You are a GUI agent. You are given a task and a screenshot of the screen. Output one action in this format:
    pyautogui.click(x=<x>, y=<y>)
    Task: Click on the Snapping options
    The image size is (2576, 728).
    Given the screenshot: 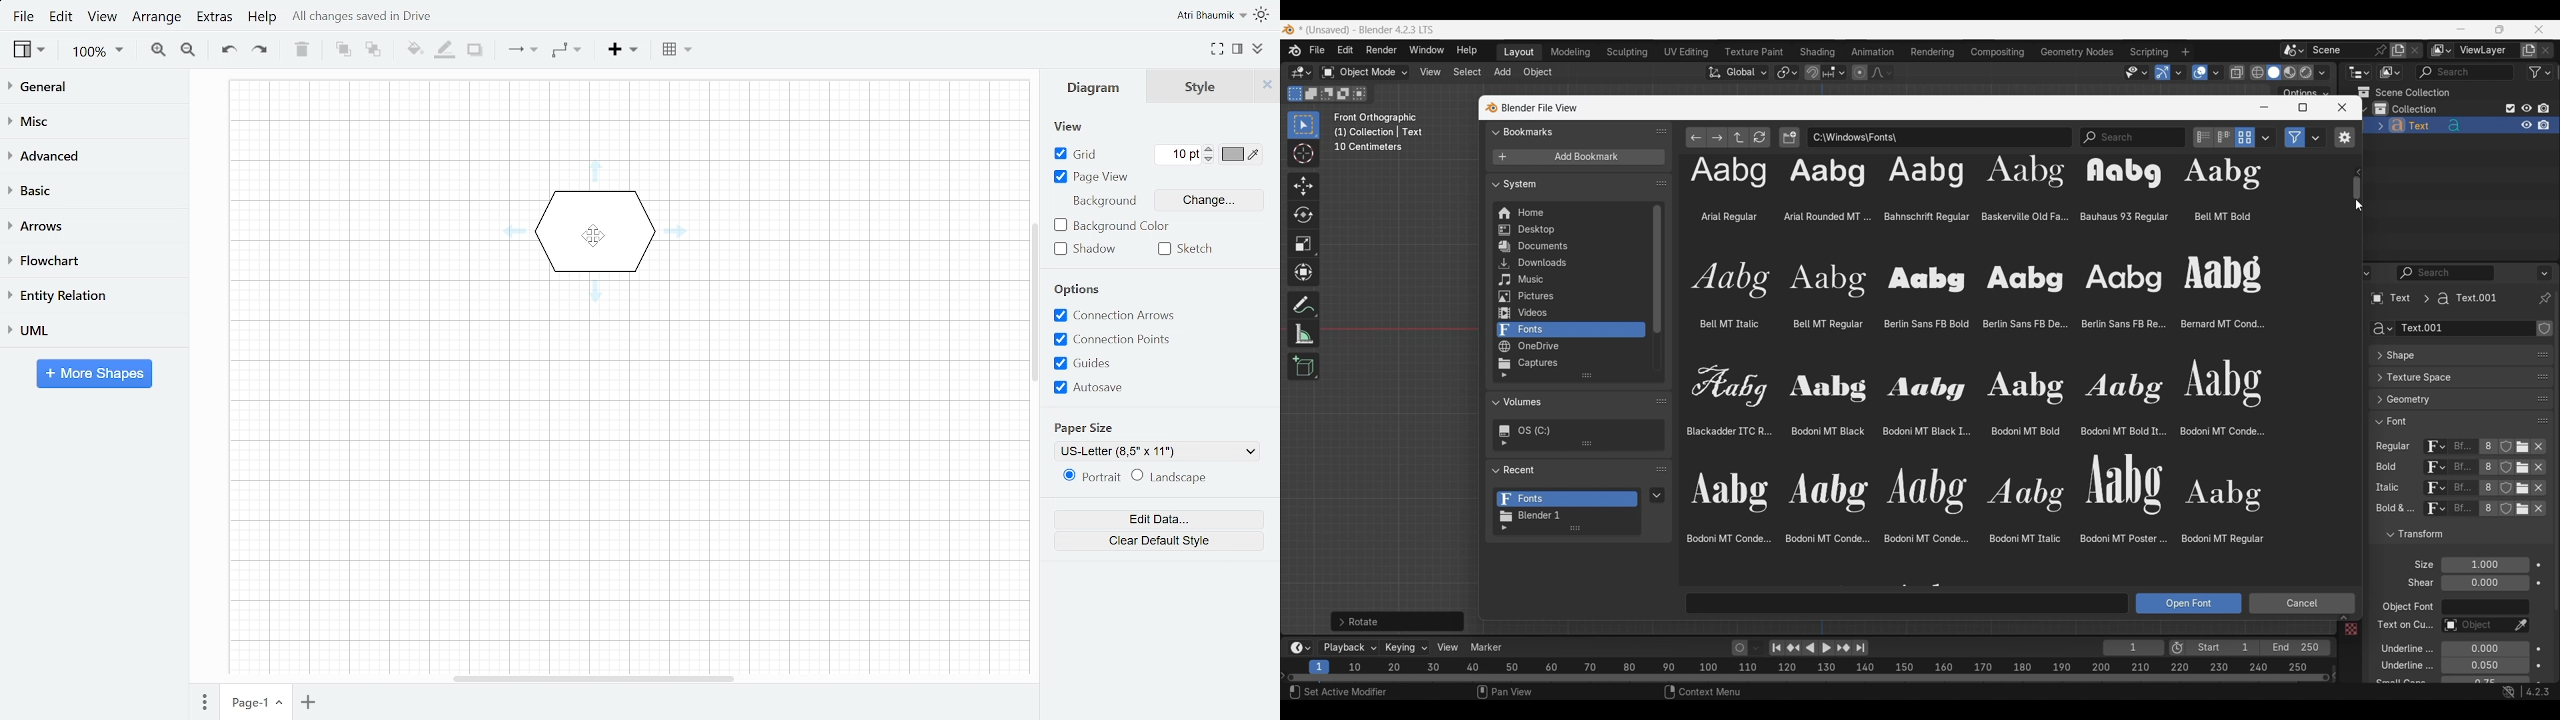 What is the action you would take?
    pyautogui.click(x=1835, y=72)
    